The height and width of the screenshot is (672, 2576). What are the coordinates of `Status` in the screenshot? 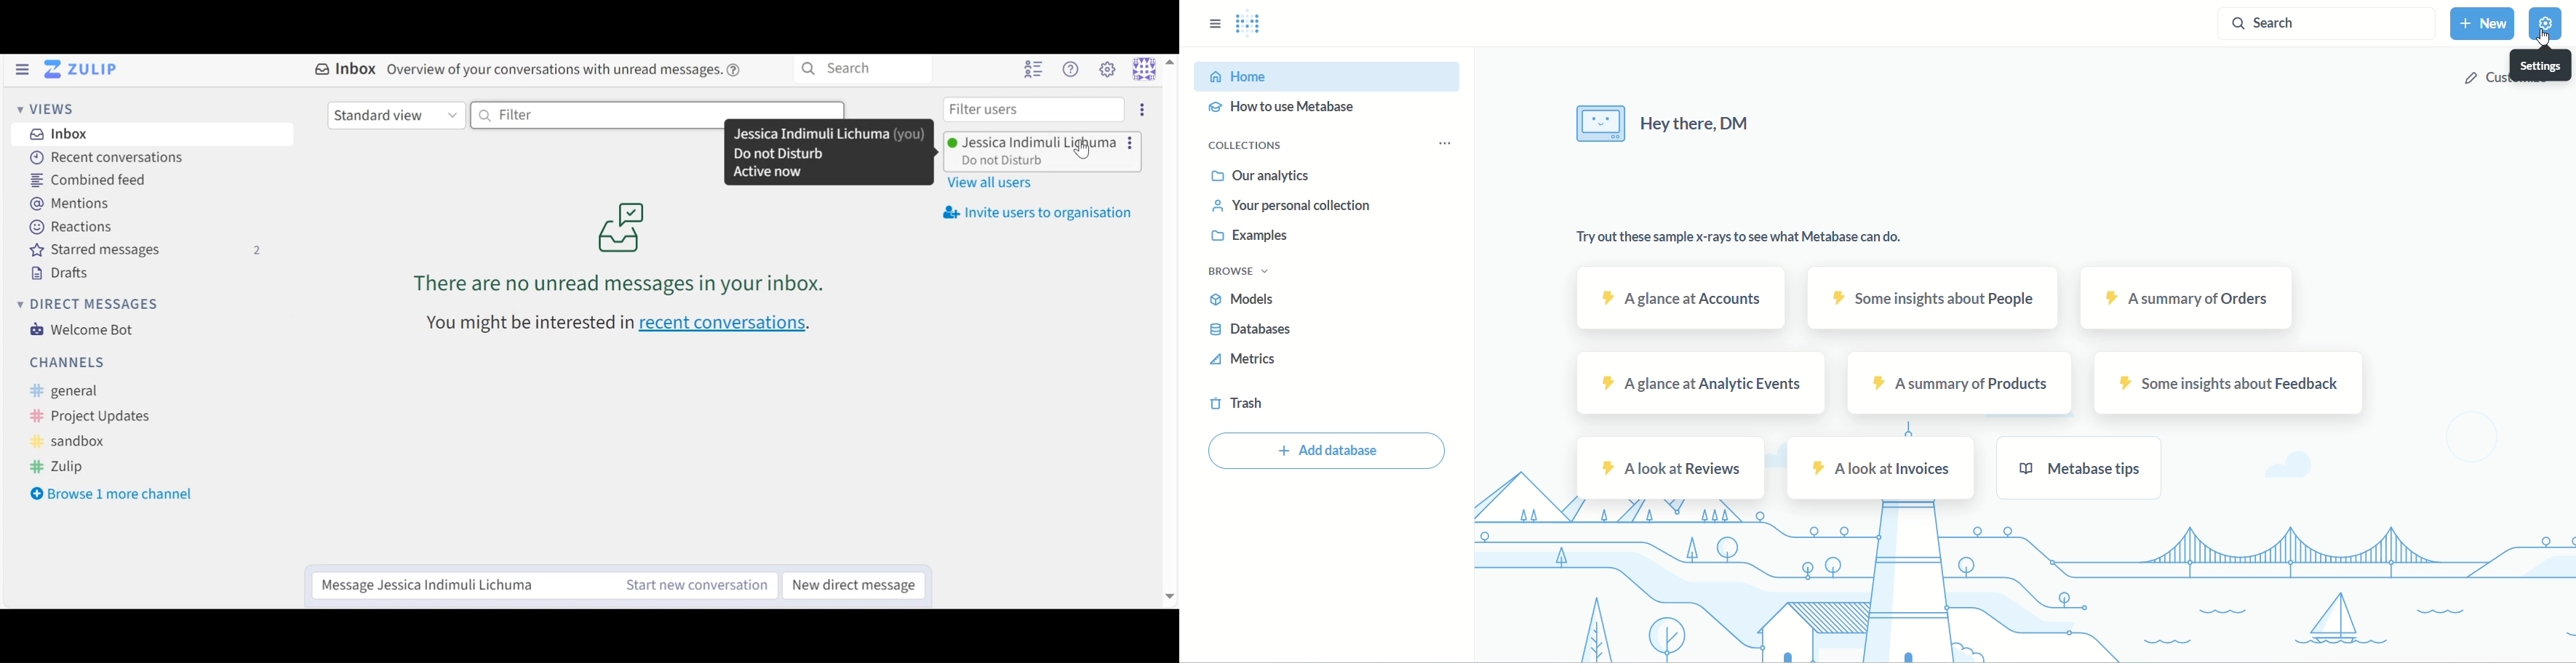 It's located at (1004, 162).